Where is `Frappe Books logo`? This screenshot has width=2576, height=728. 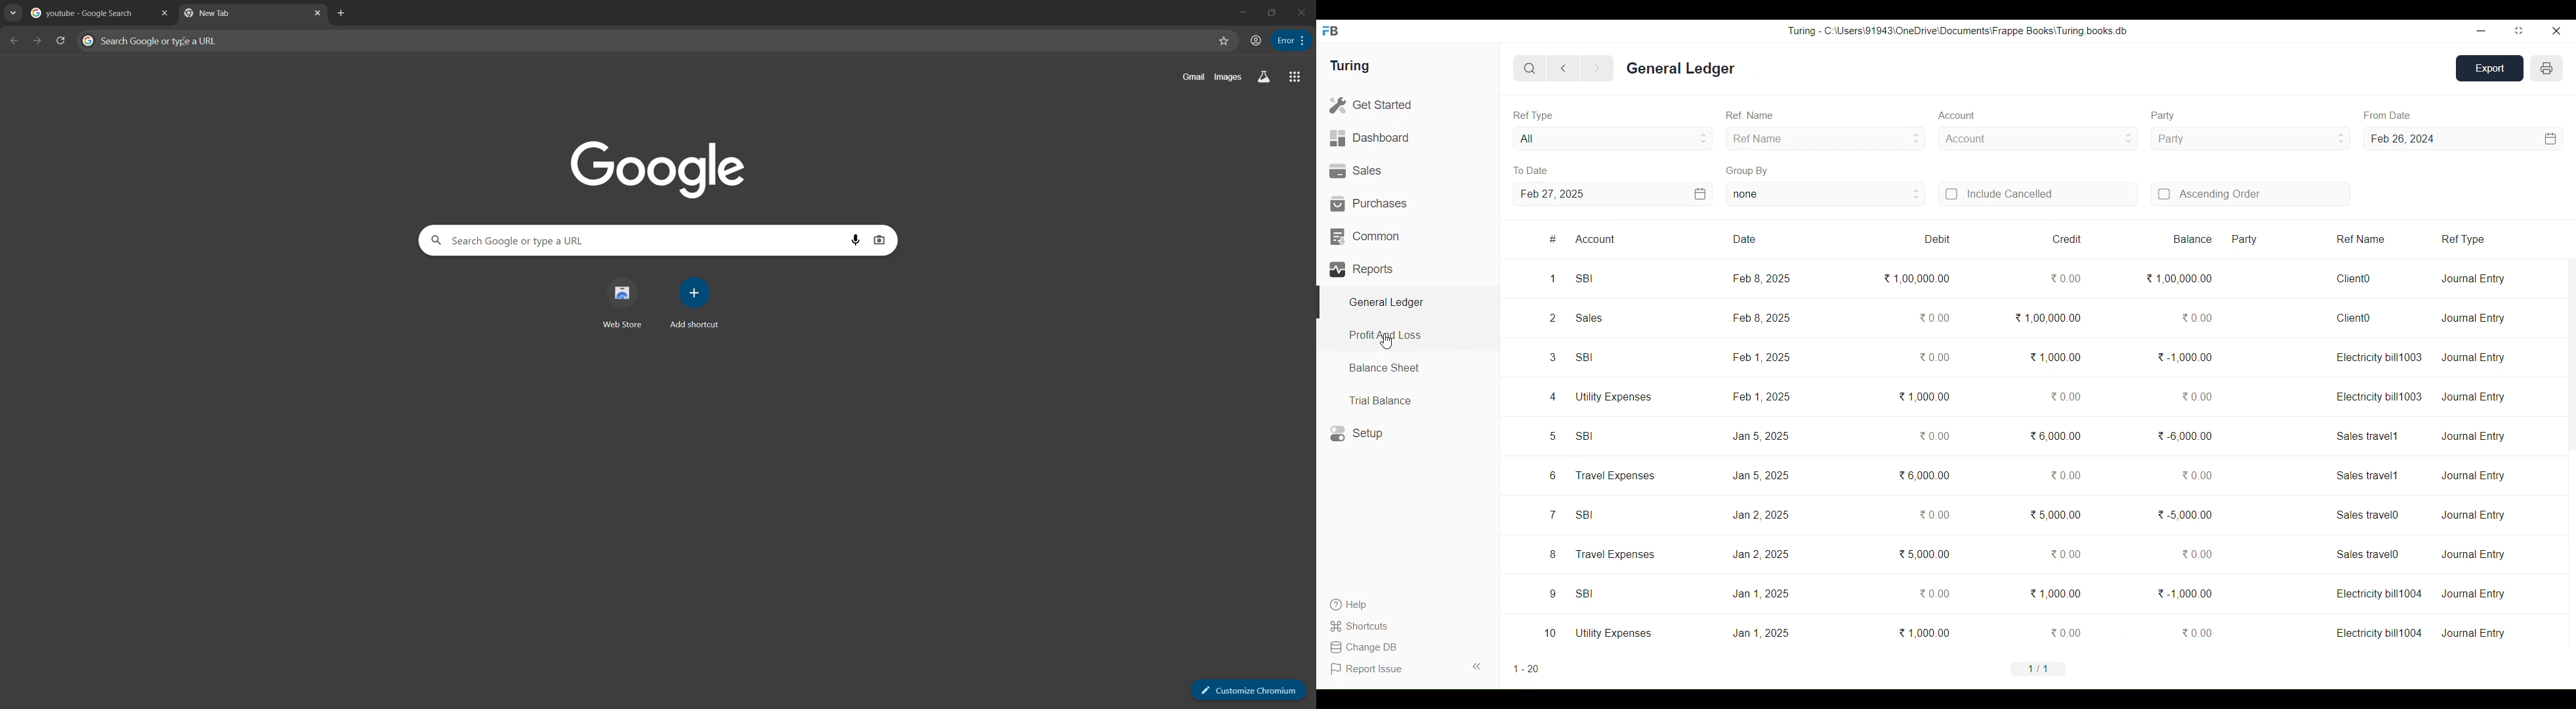 Frappe Books logo is located at coordinates (1330, 31).